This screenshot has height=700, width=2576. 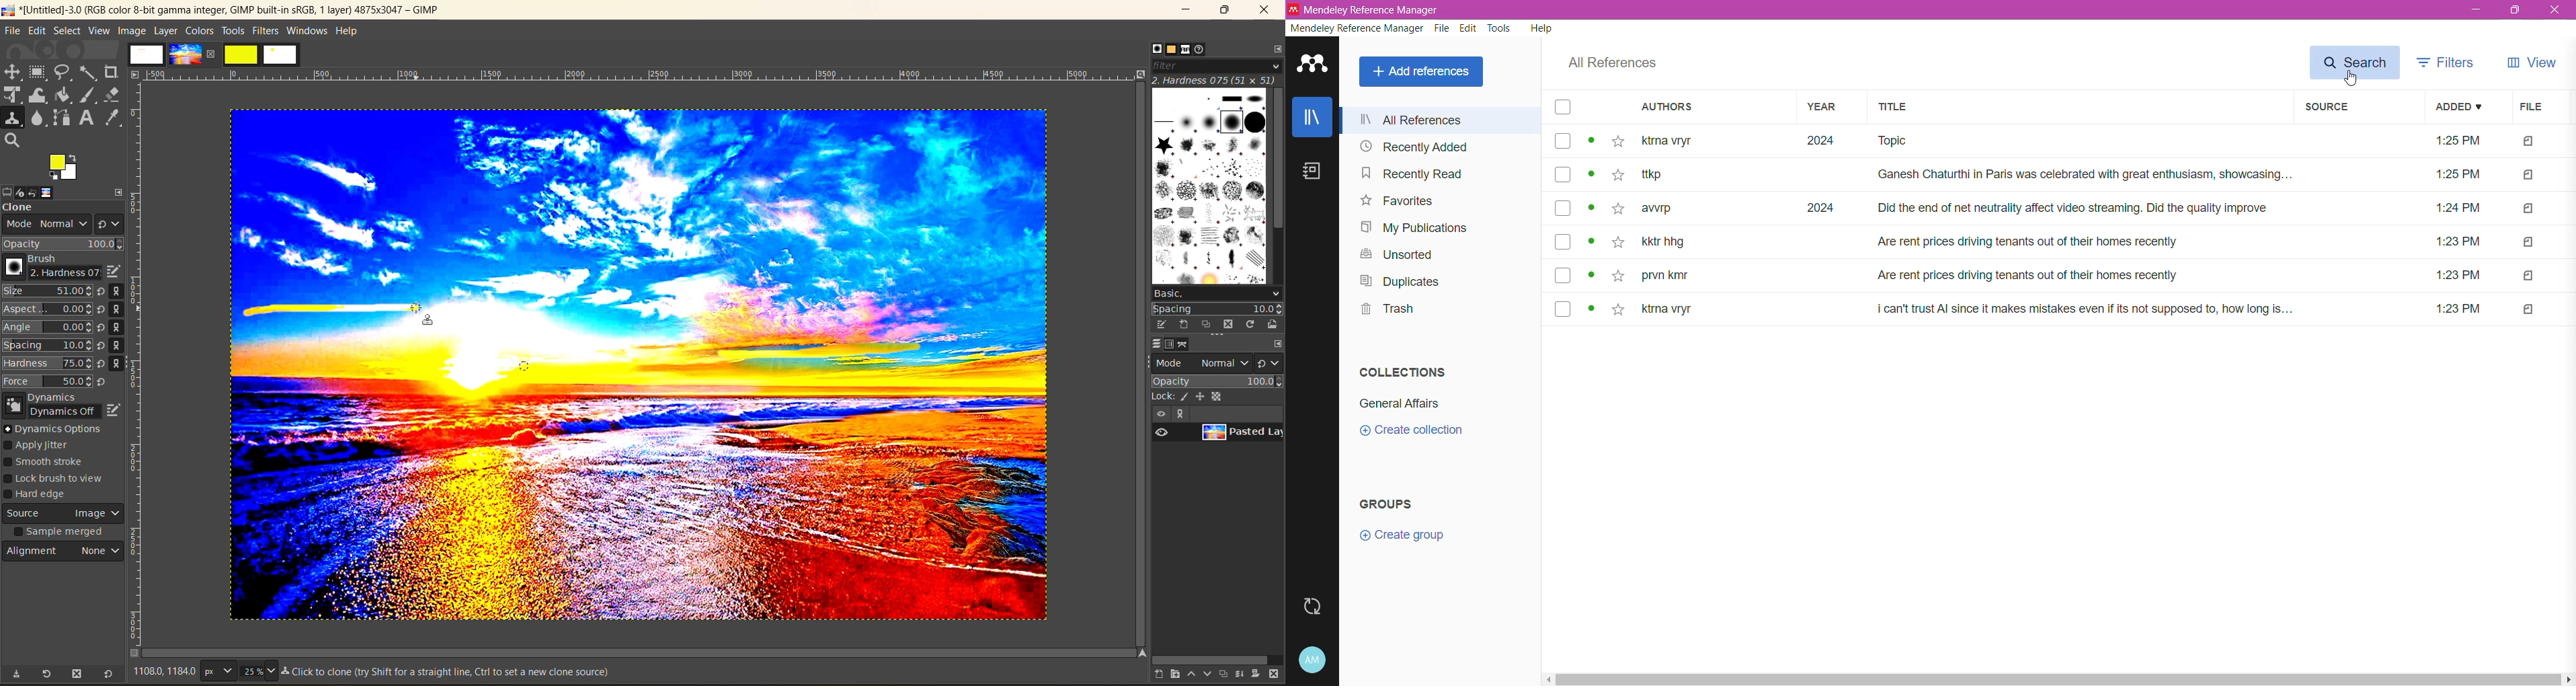 What do you see at coordinates (2356, 108) in the screenshot?
I see `Source` at bounding box center [2356, 108].